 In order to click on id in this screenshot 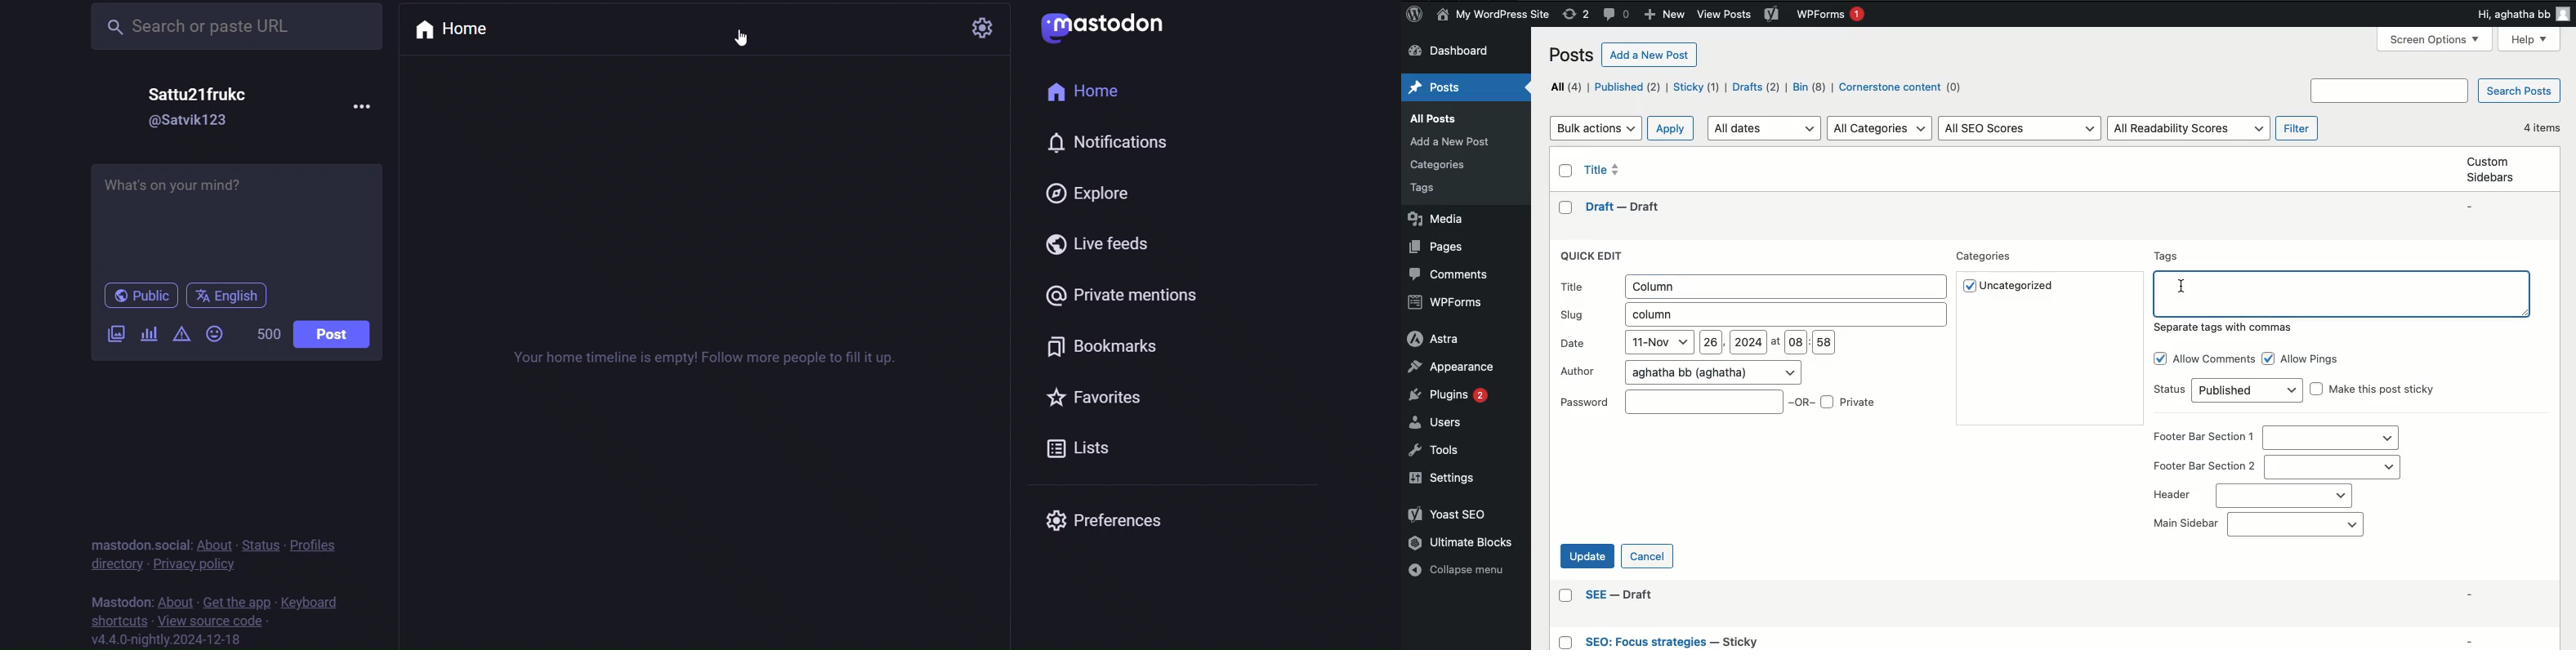, I will do `click(189, 121)`.